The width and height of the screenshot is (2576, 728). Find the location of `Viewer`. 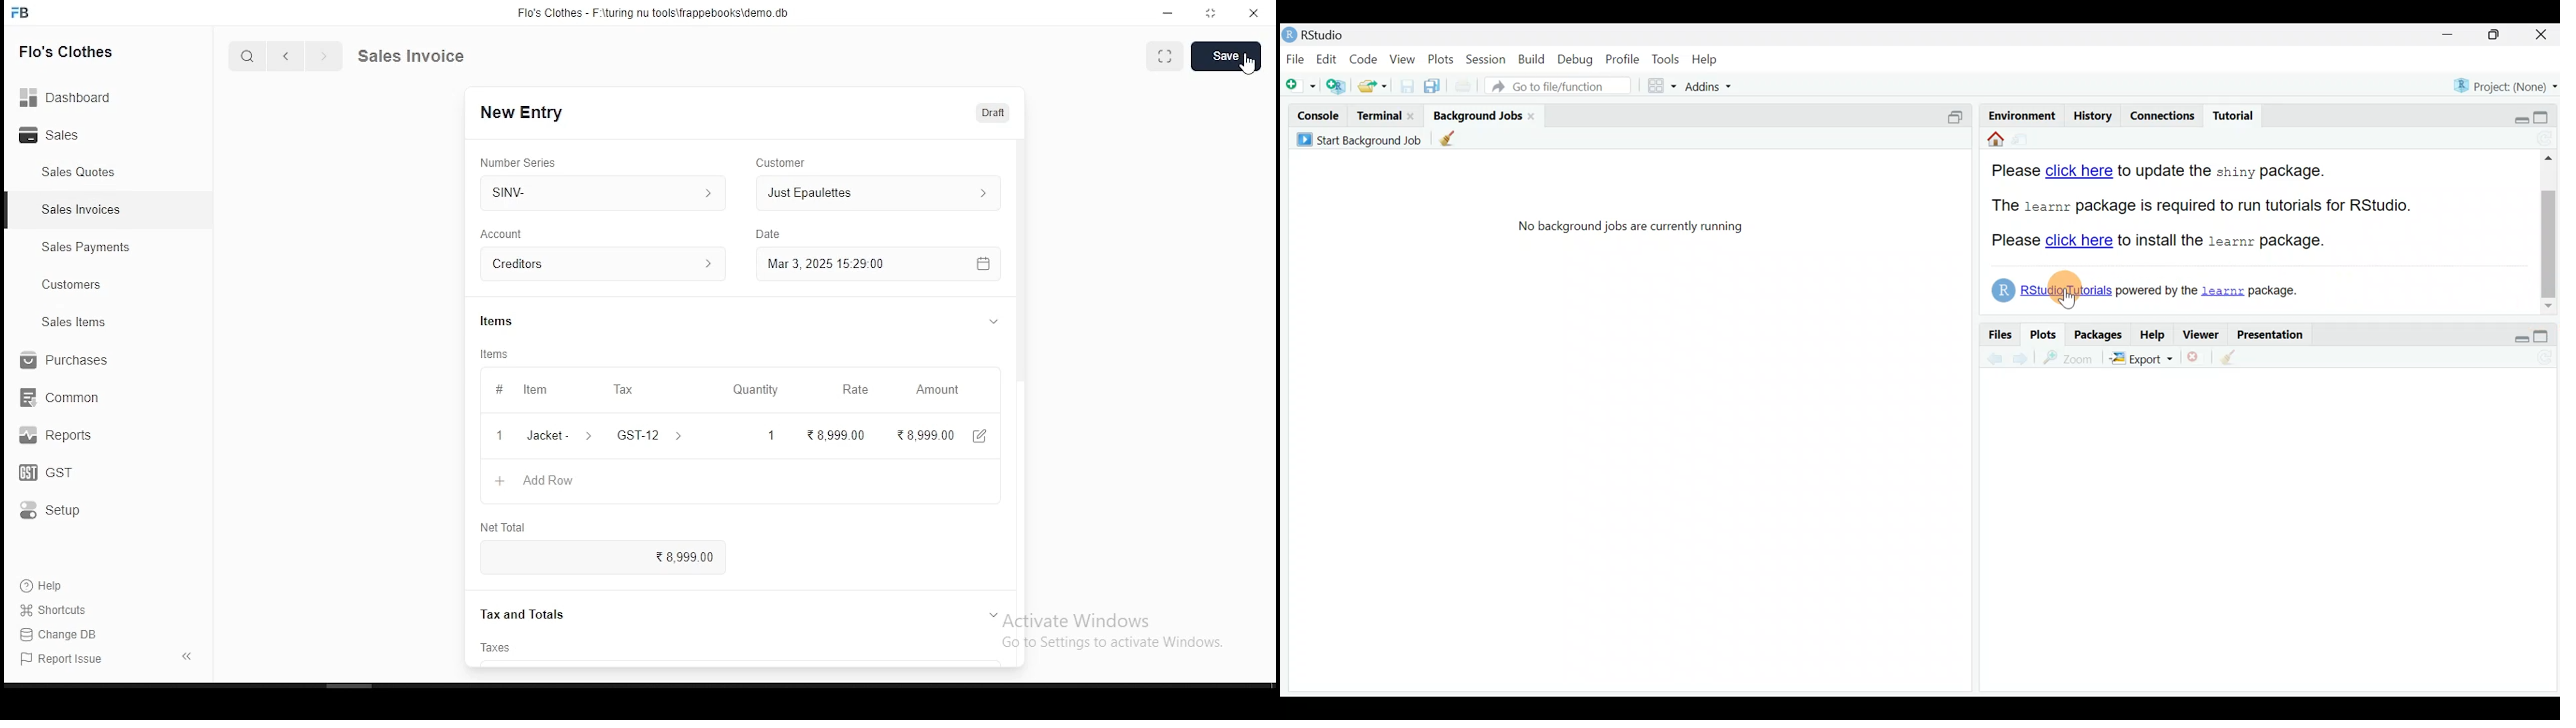

Viewer is located at coordinates (2204, 334).